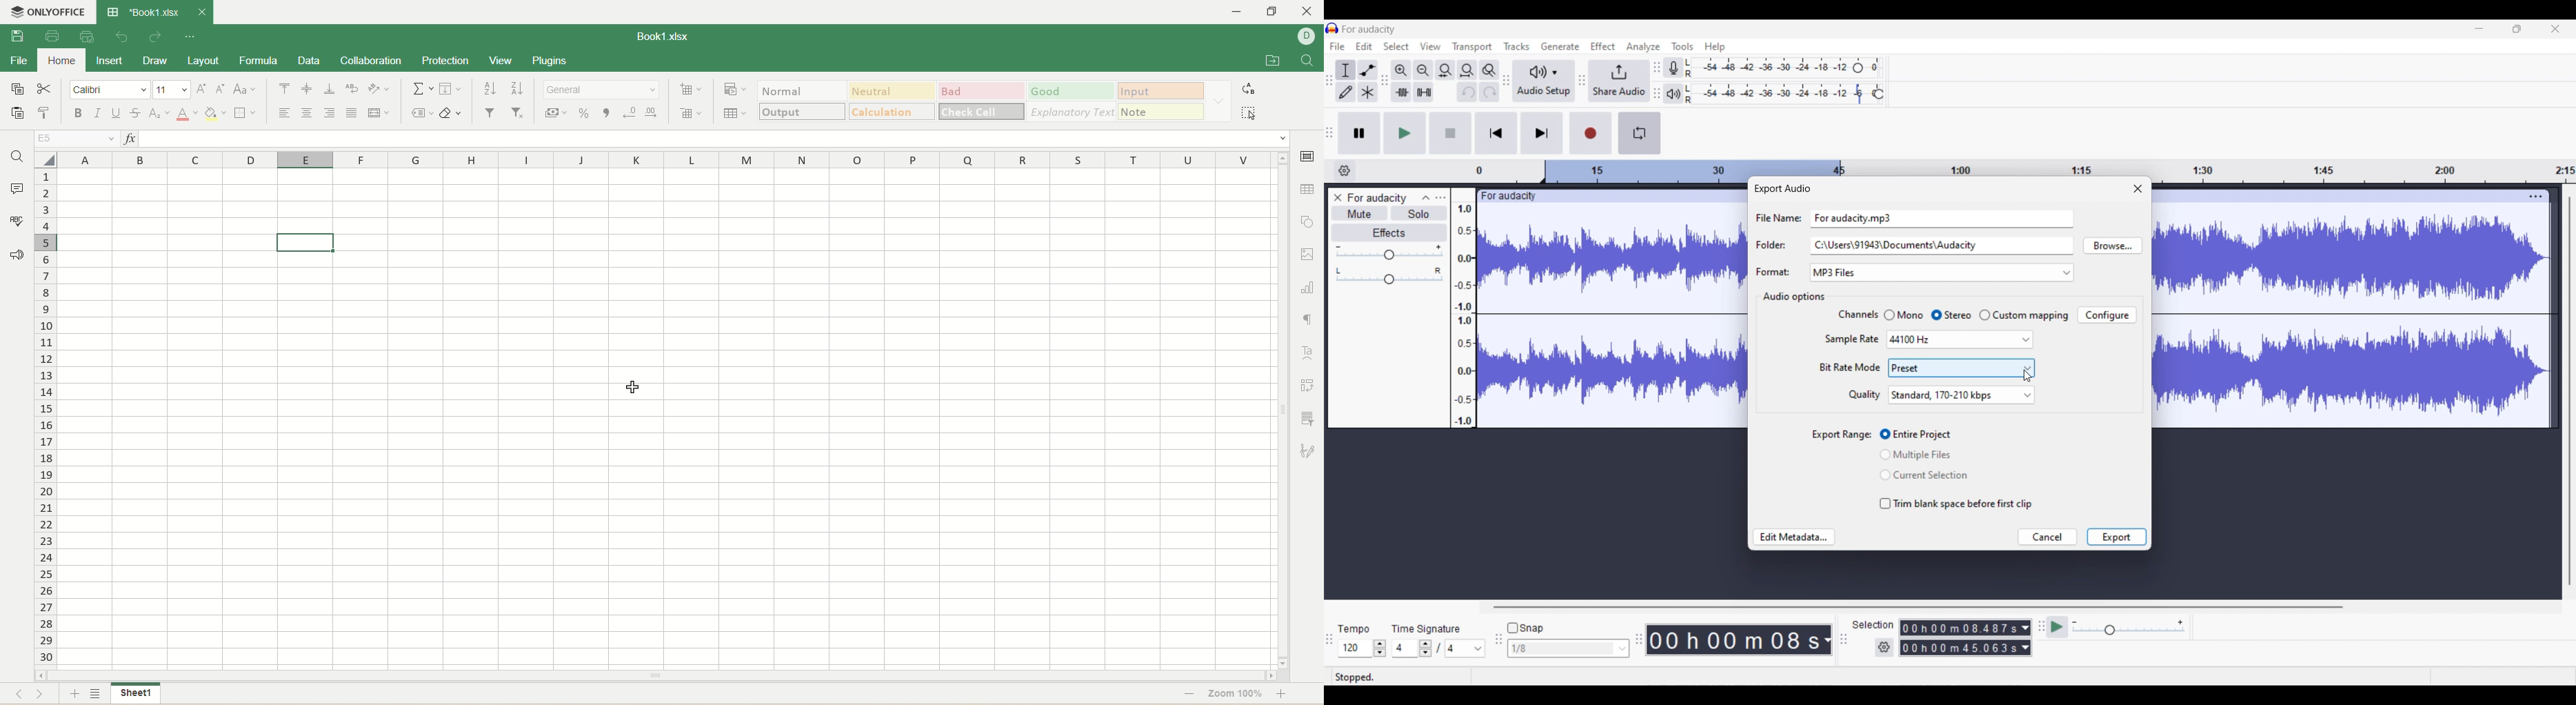 The height and width of the screenshot is (728, 2576). What do you see at coordinates (1732, 639) in the screenshot?
I see `Current timestamp of track` at bounding box center [1732, 639].